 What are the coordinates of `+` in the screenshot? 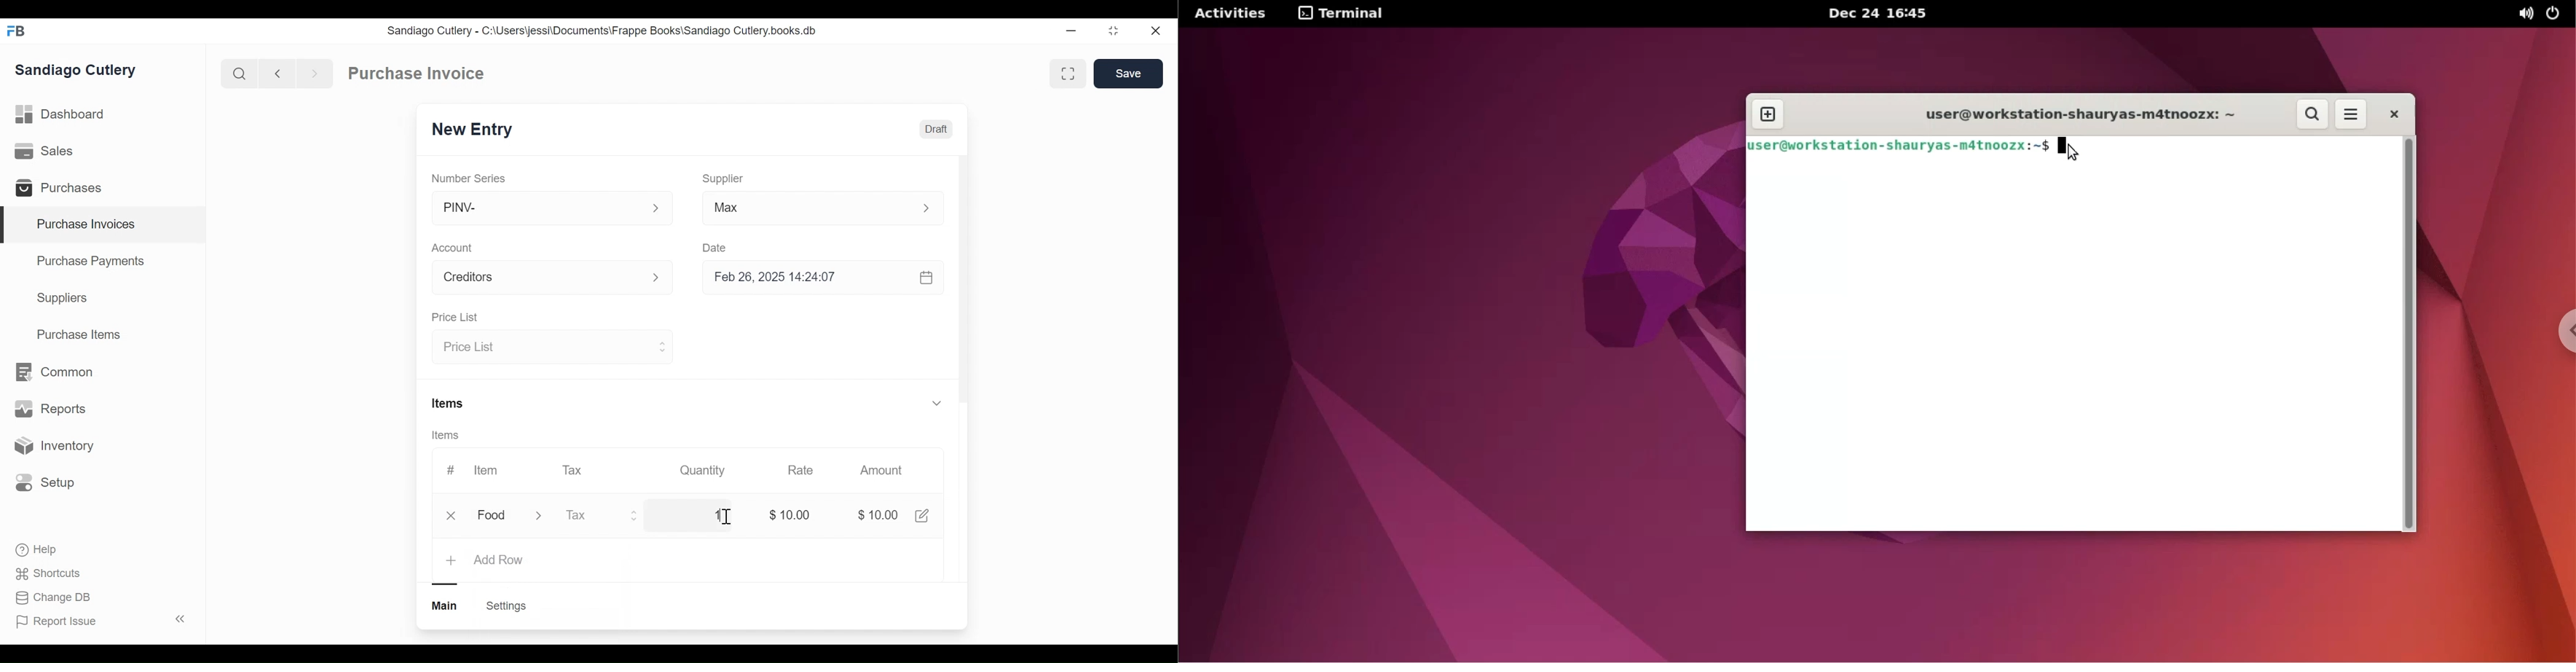 It's located at (453, 560).